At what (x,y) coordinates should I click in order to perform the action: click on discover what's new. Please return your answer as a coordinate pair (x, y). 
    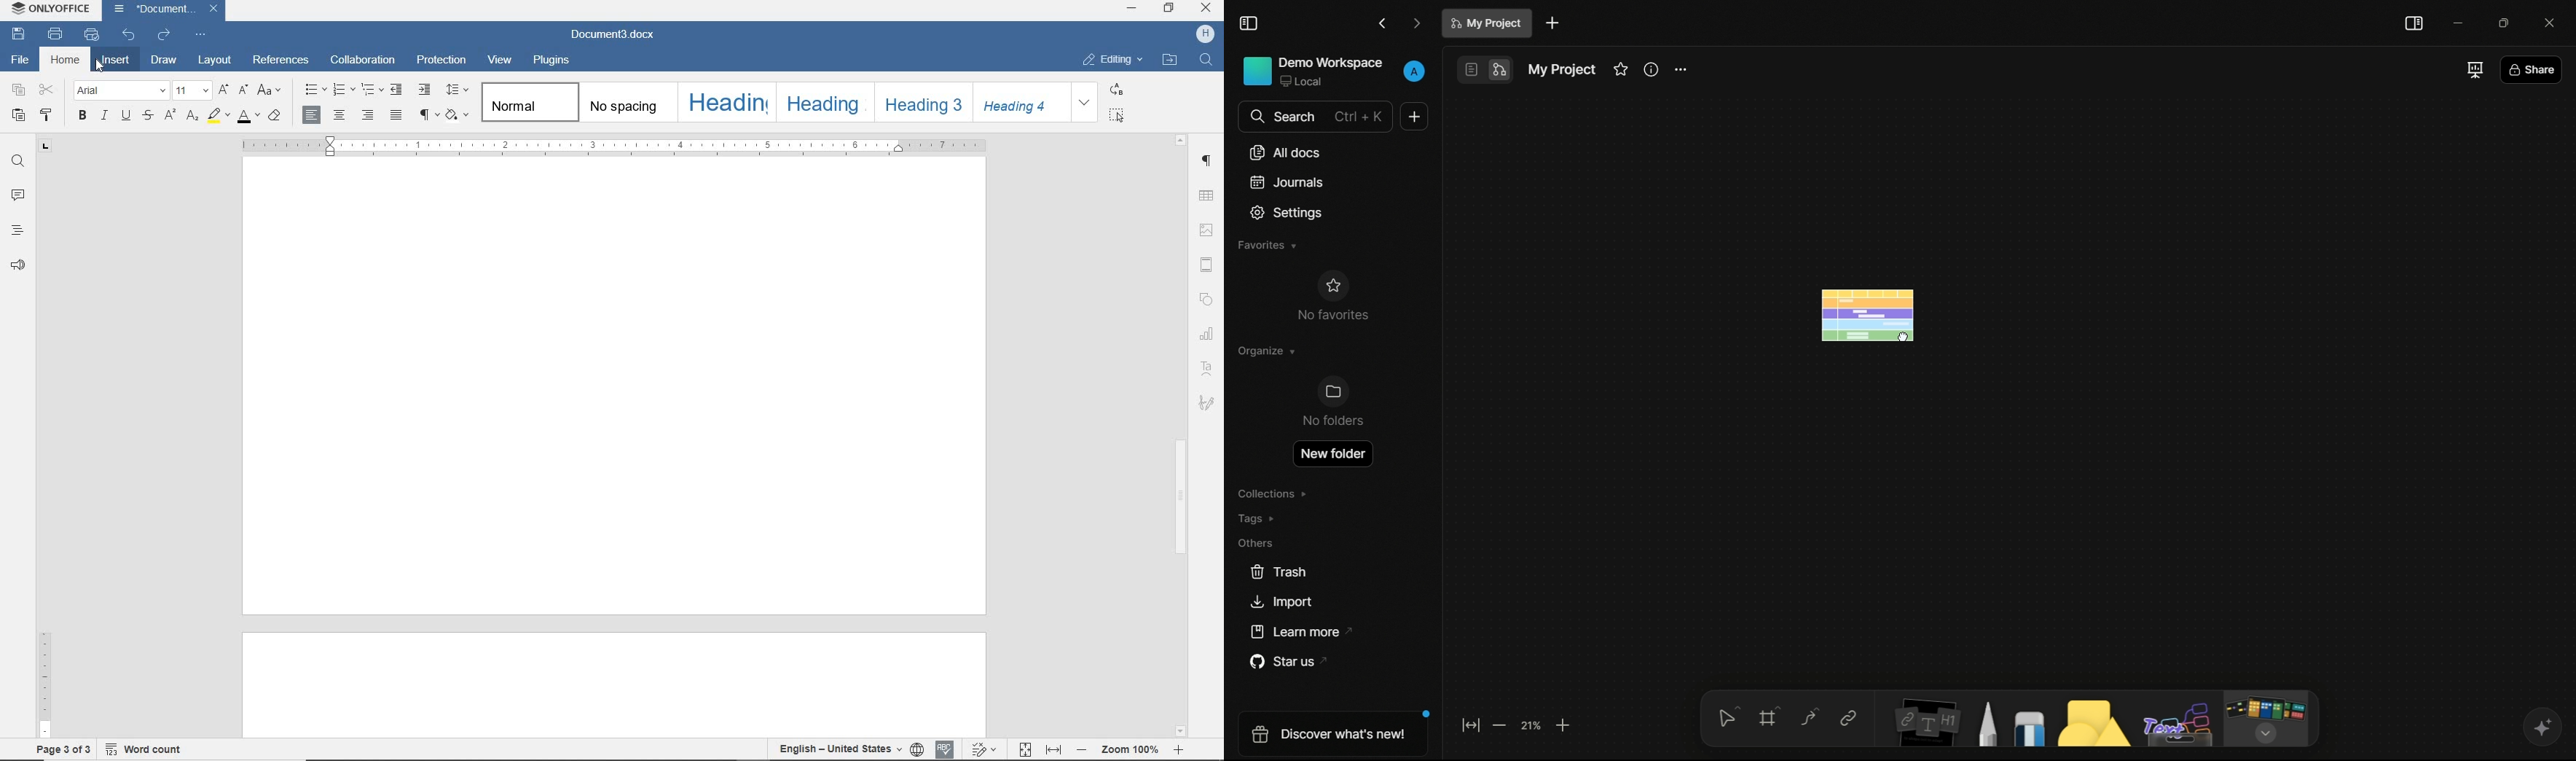
    Looking at the image, I should click on (1327, 732).